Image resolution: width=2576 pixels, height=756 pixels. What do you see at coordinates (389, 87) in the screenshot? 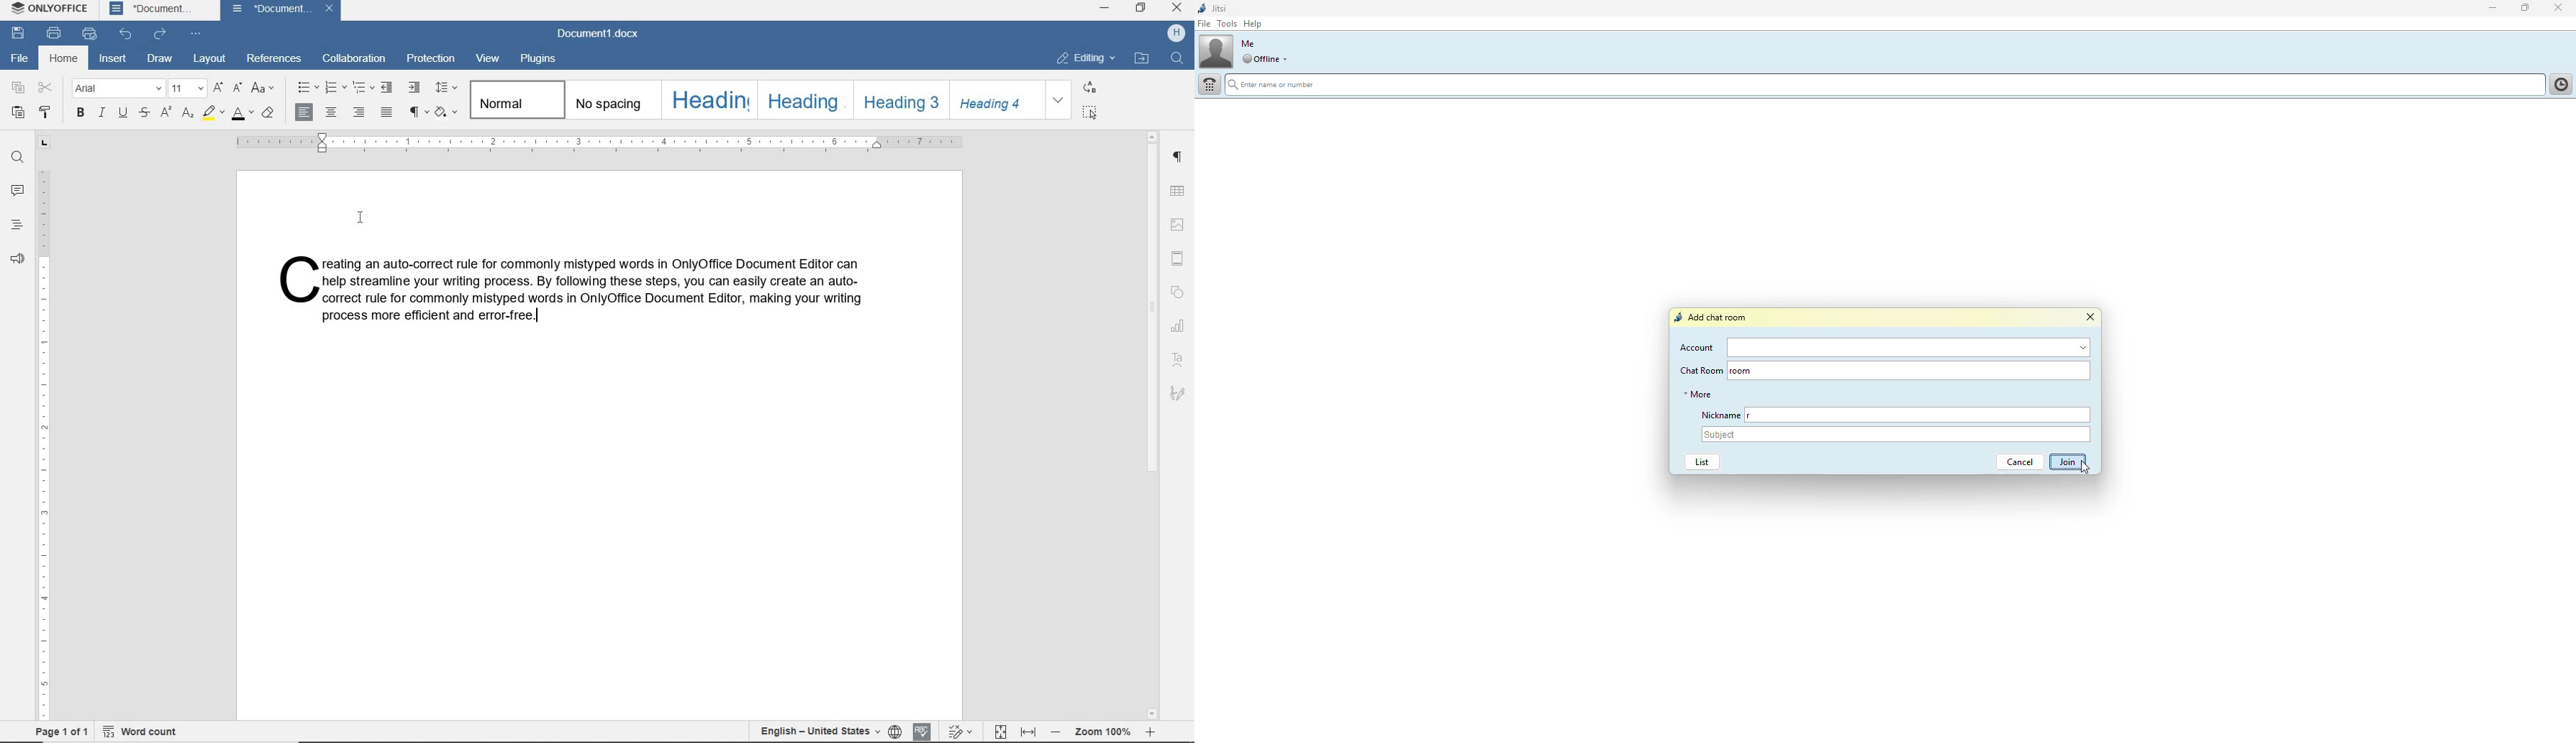
I see `DECREASE INDENT` at bounding box center [389, 87].